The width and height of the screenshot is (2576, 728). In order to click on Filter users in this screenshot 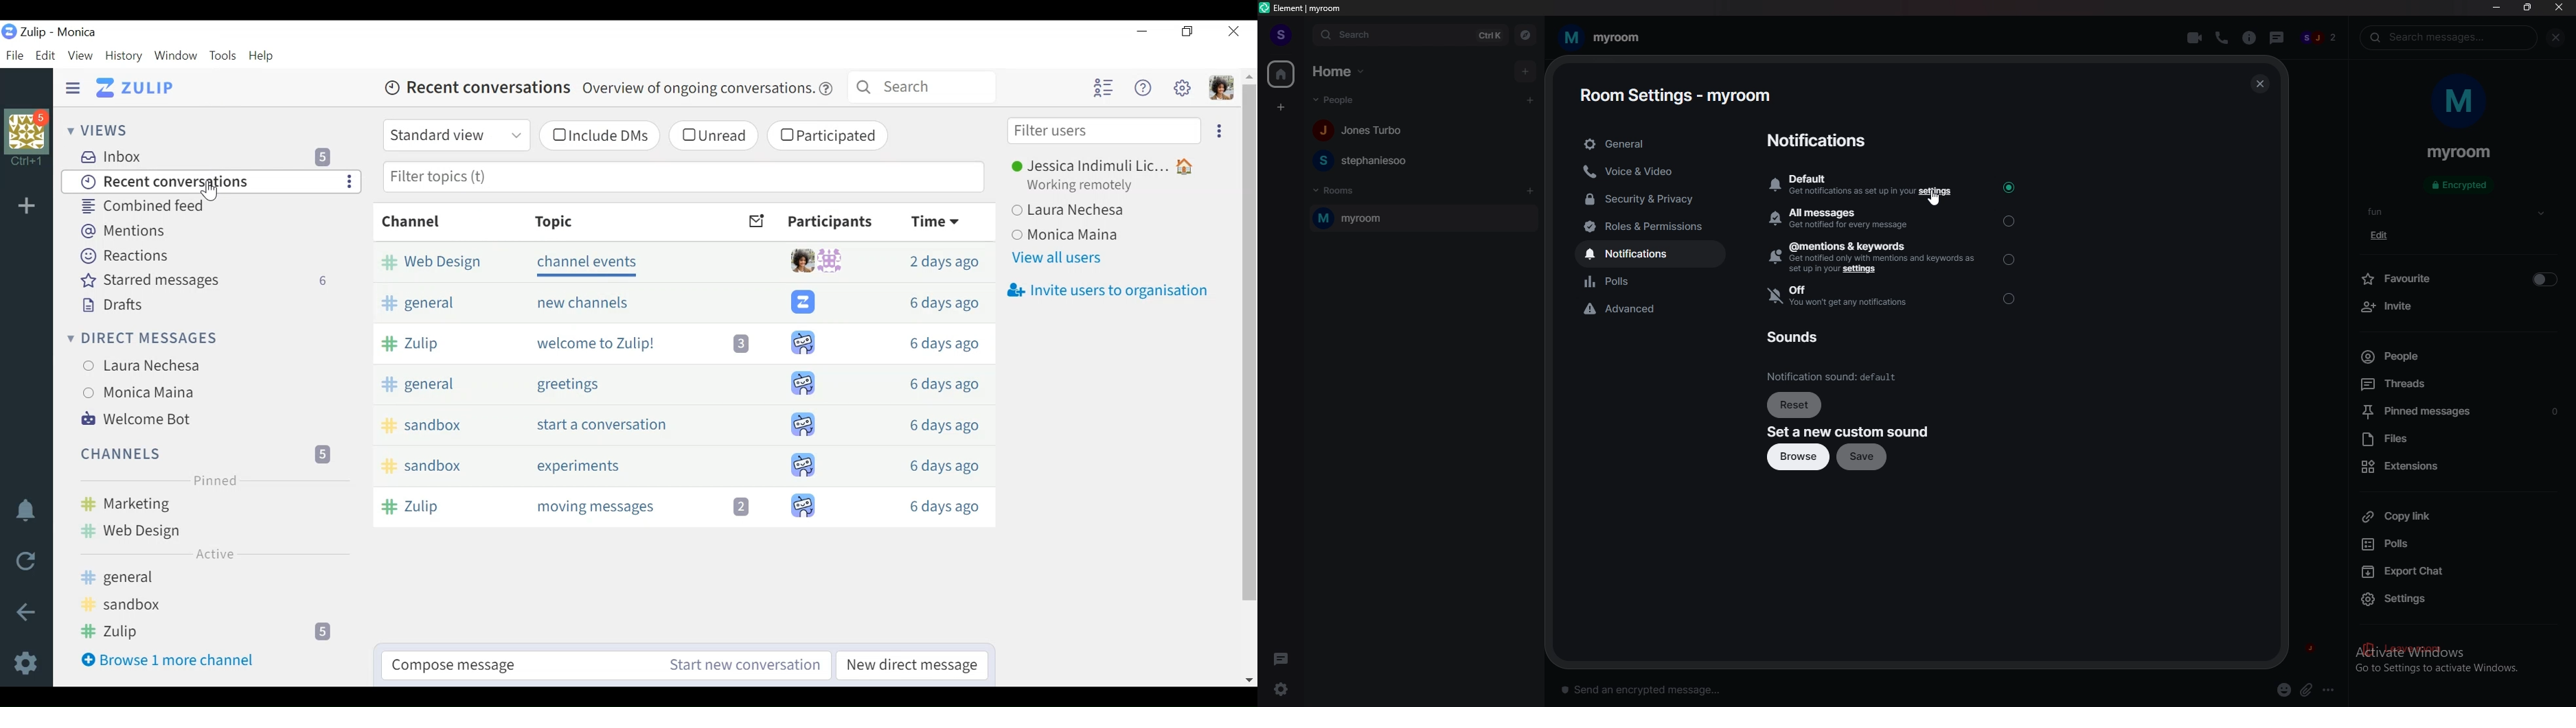, I will do `click(1105, 130)`.